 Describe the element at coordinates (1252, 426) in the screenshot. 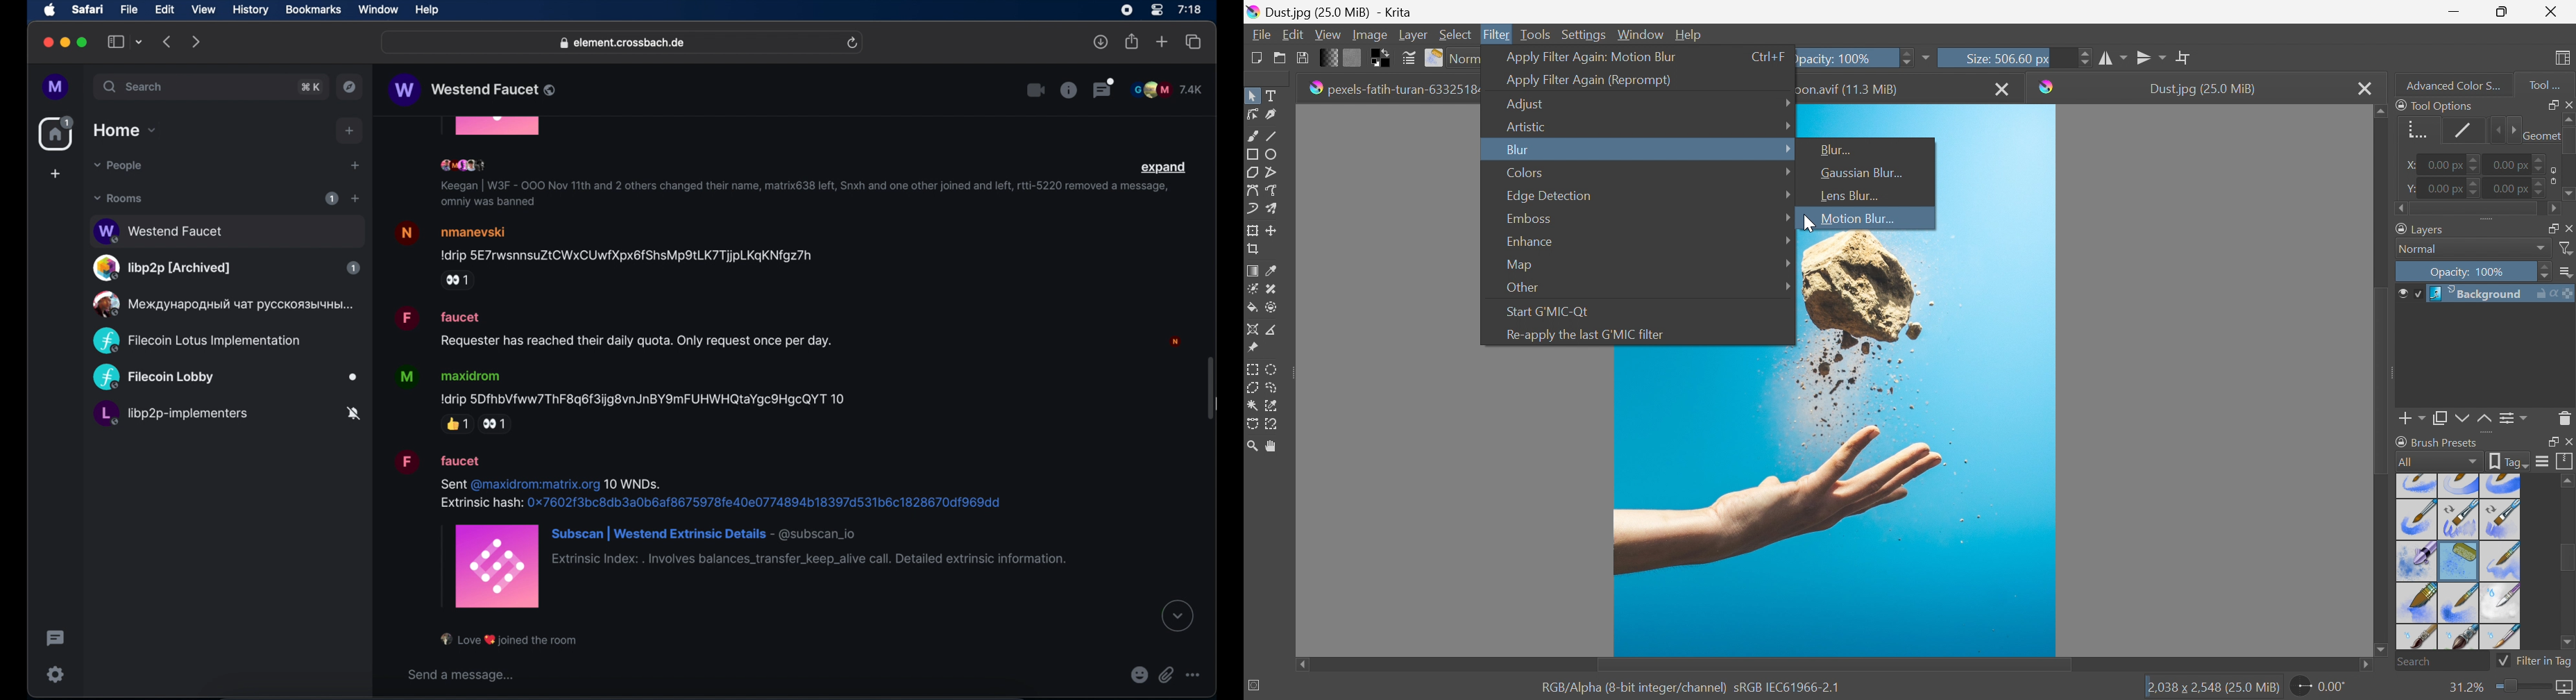

I see `selection tool` at that location.